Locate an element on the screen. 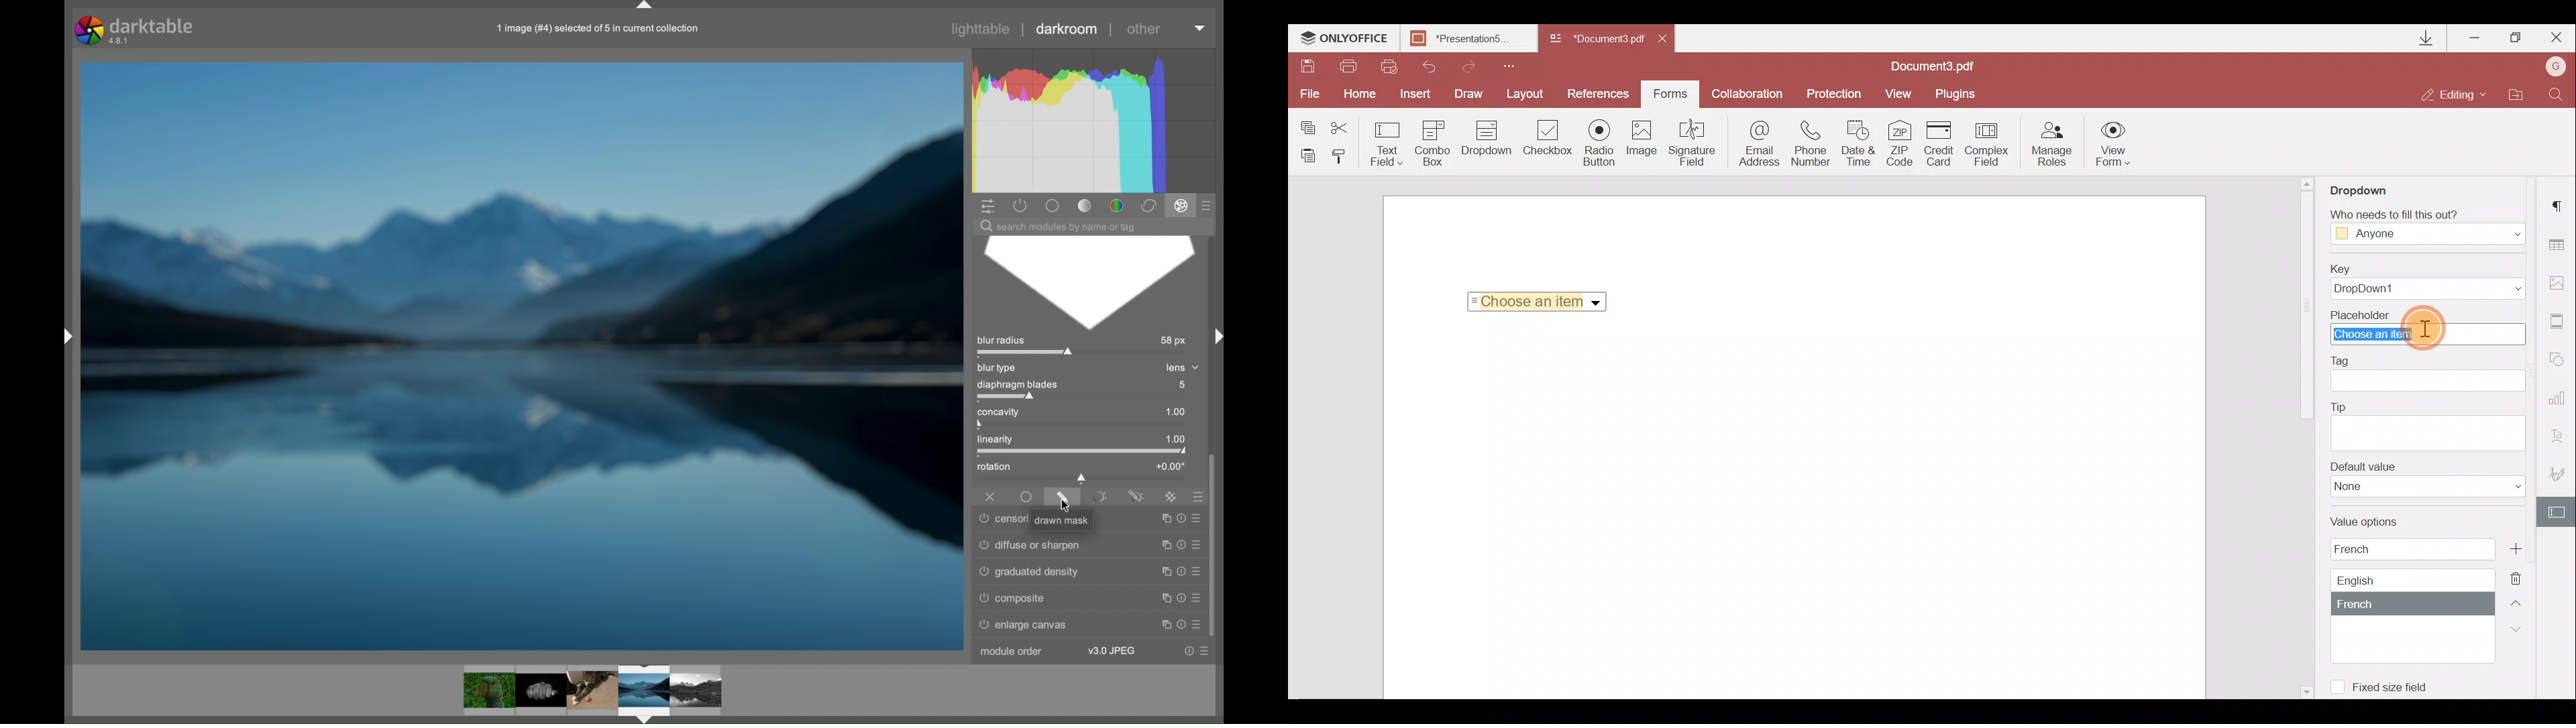  Placeholder is located at coordinates (2424, 324).